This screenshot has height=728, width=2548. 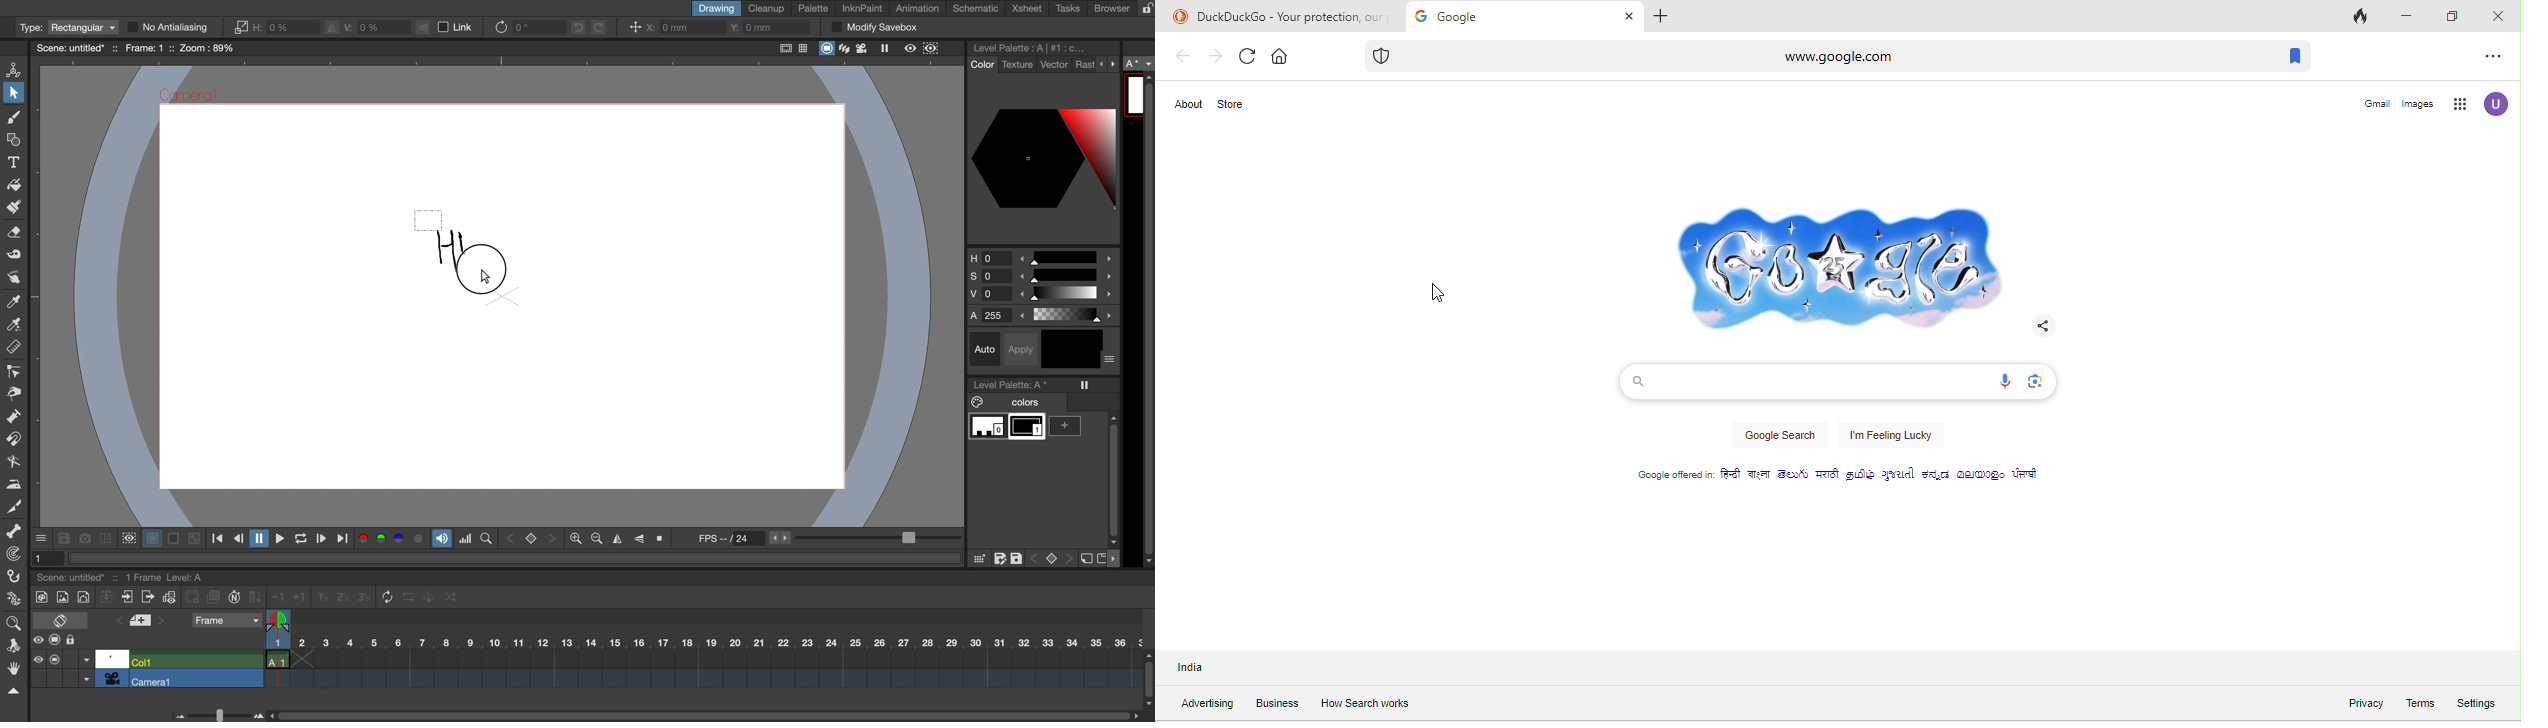 What do you see at coordinates (41, 537) in the screenshot?
I see `more options` at bounding box center [41, 537].